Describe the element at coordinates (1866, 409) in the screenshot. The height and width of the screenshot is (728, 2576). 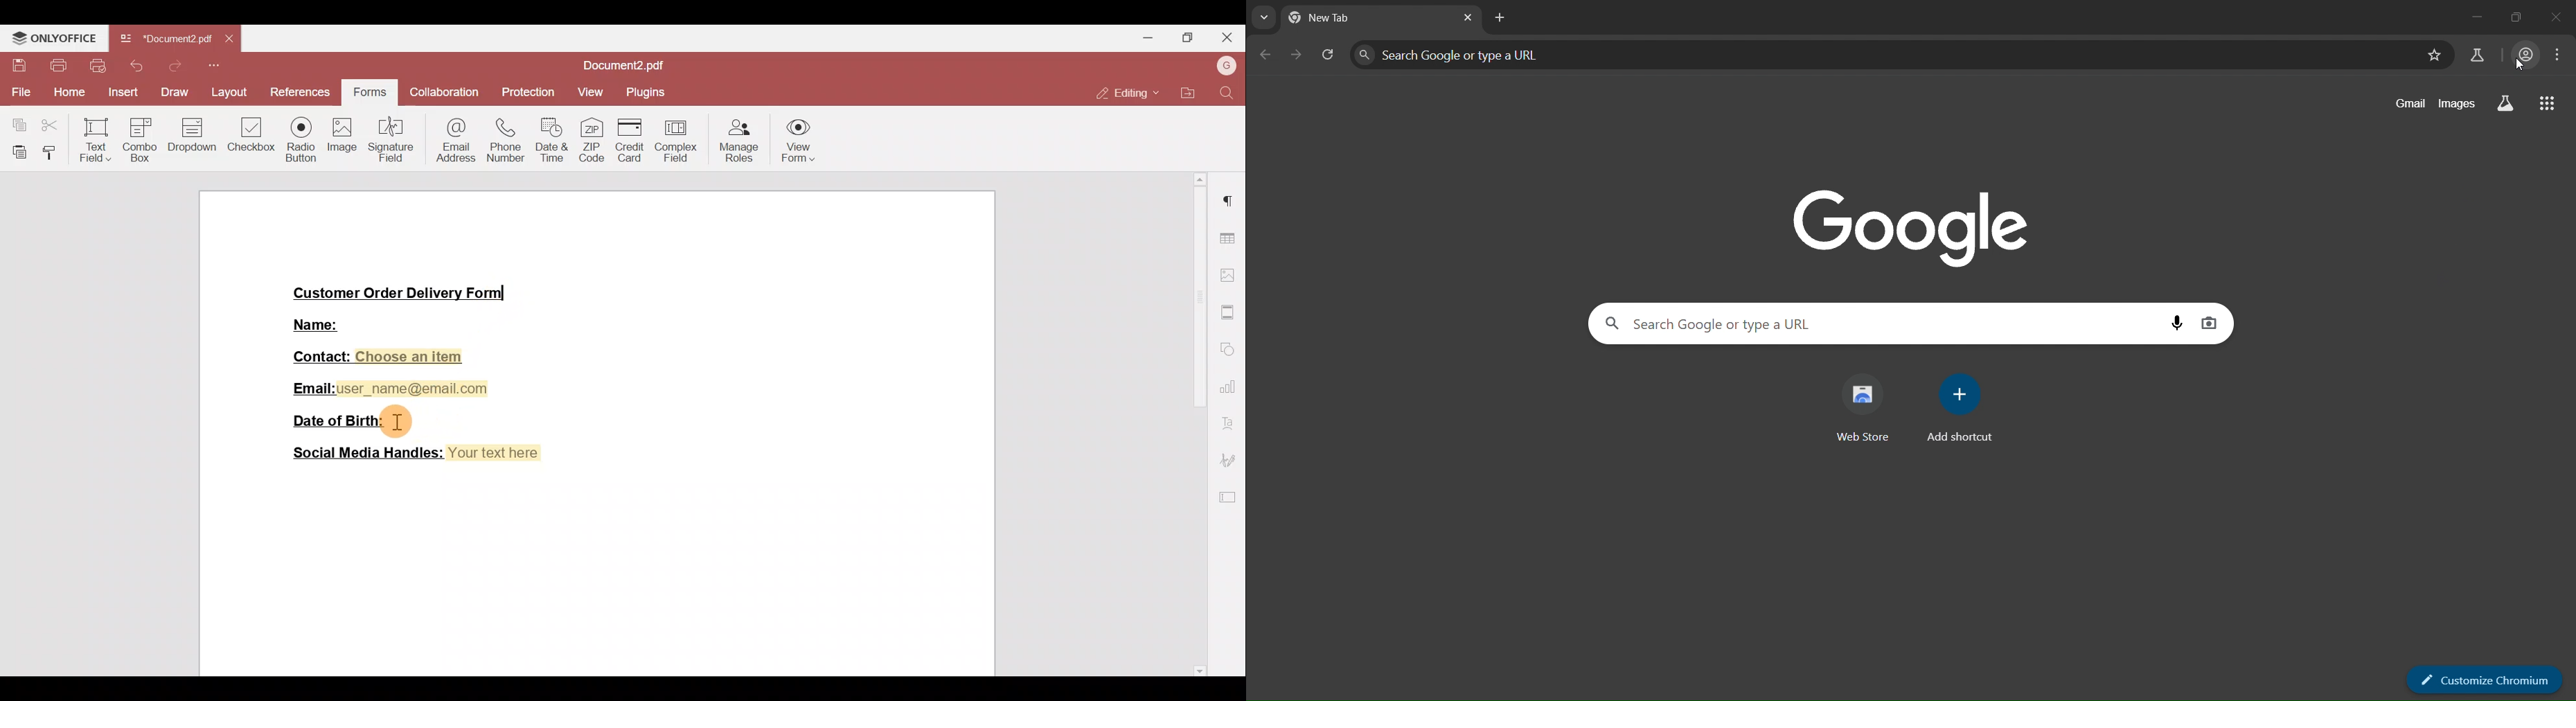
I see `webstore` at that location.